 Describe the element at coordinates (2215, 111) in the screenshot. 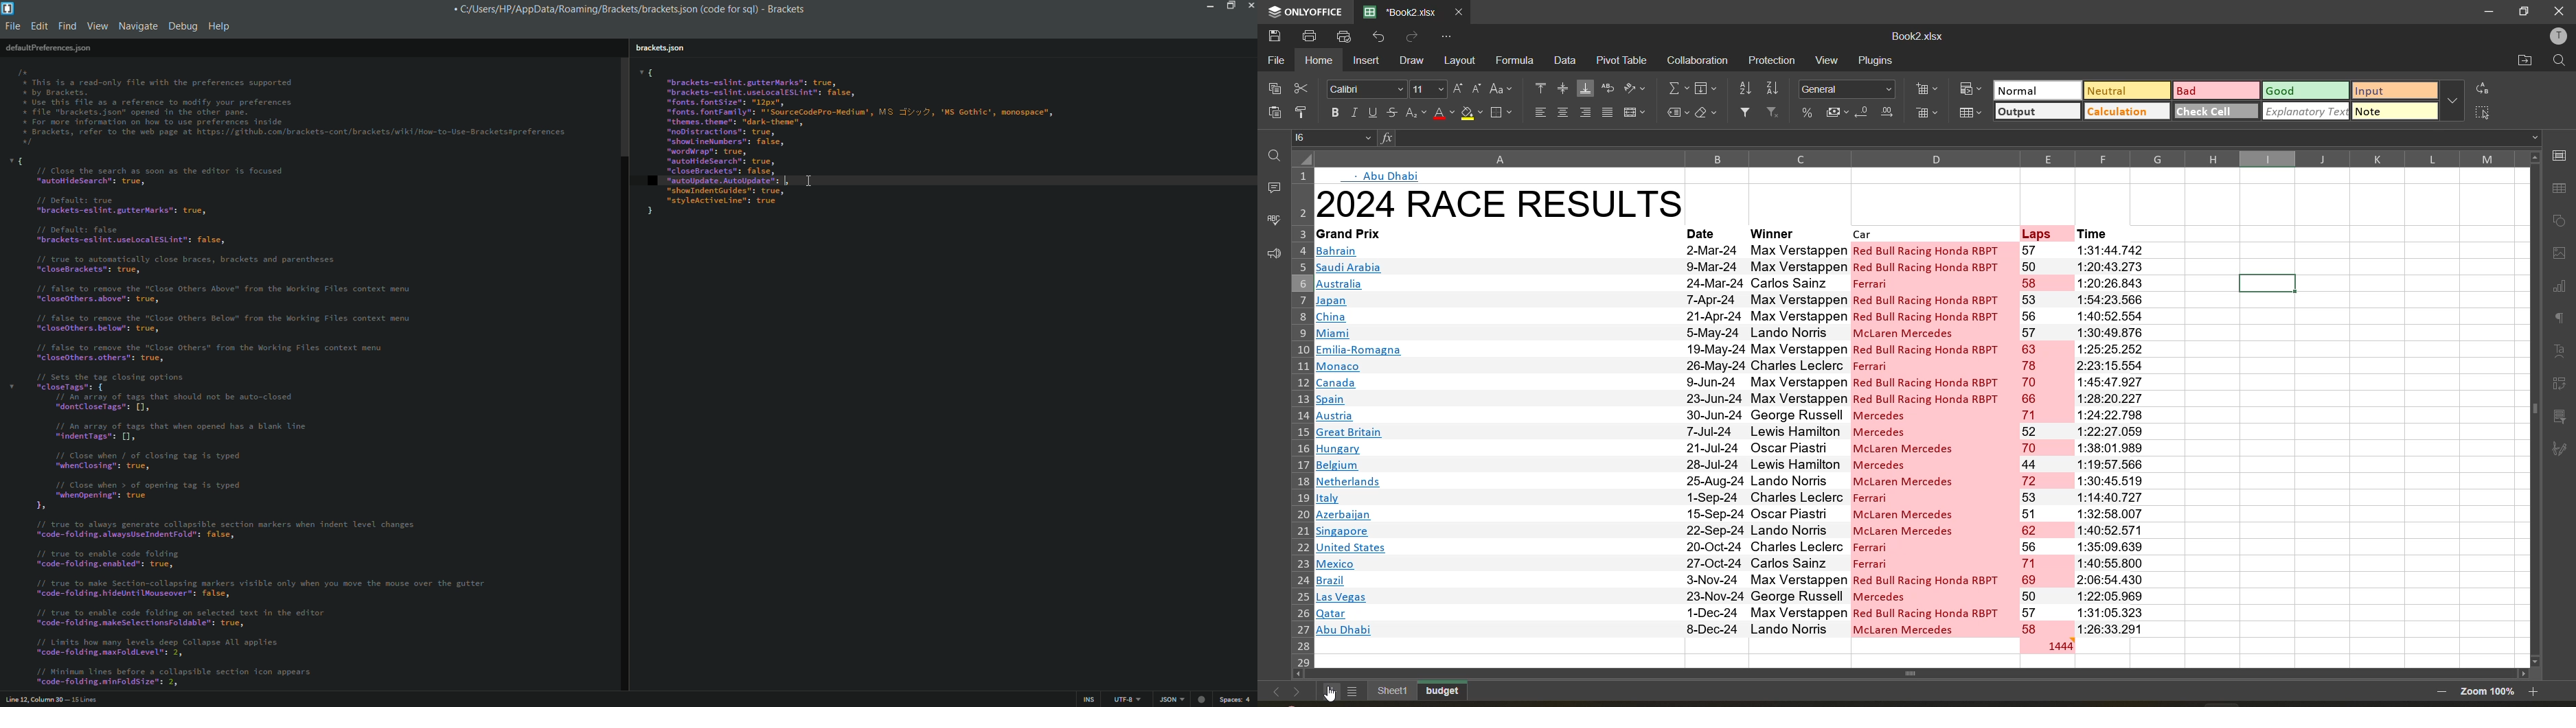

I see `check cell` at that location.